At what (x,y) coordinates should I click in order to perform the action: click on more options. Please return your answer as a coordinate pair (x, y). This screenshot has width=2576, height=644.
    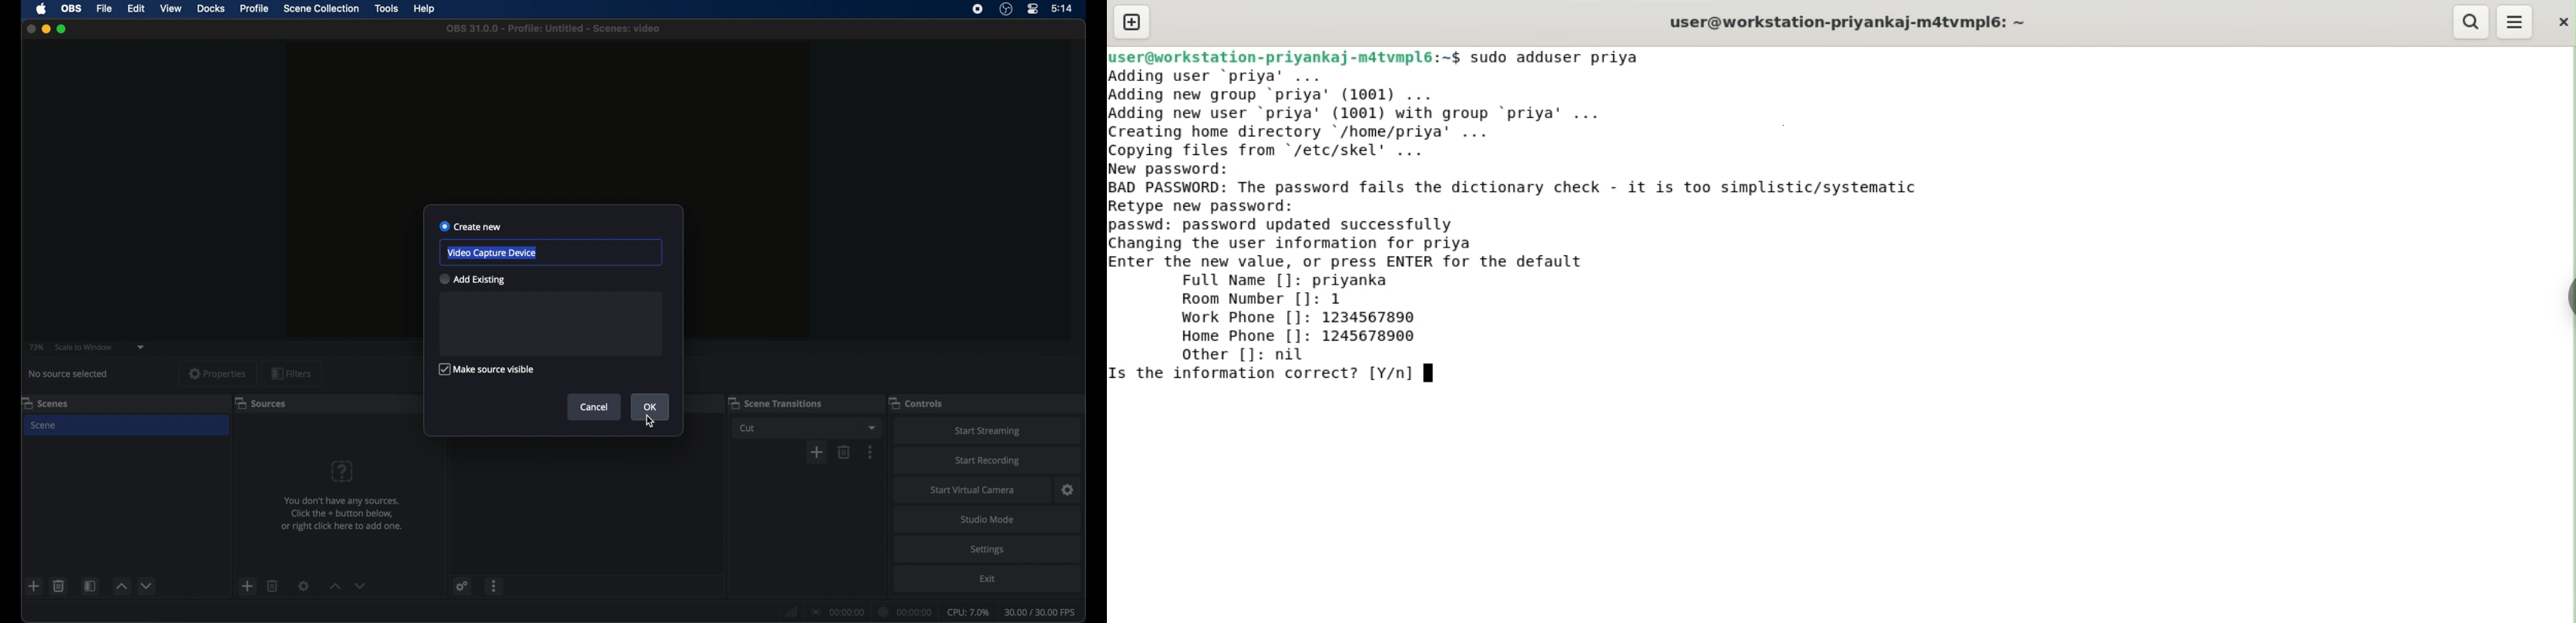
    Looking at the image, I should click on (495, 586).